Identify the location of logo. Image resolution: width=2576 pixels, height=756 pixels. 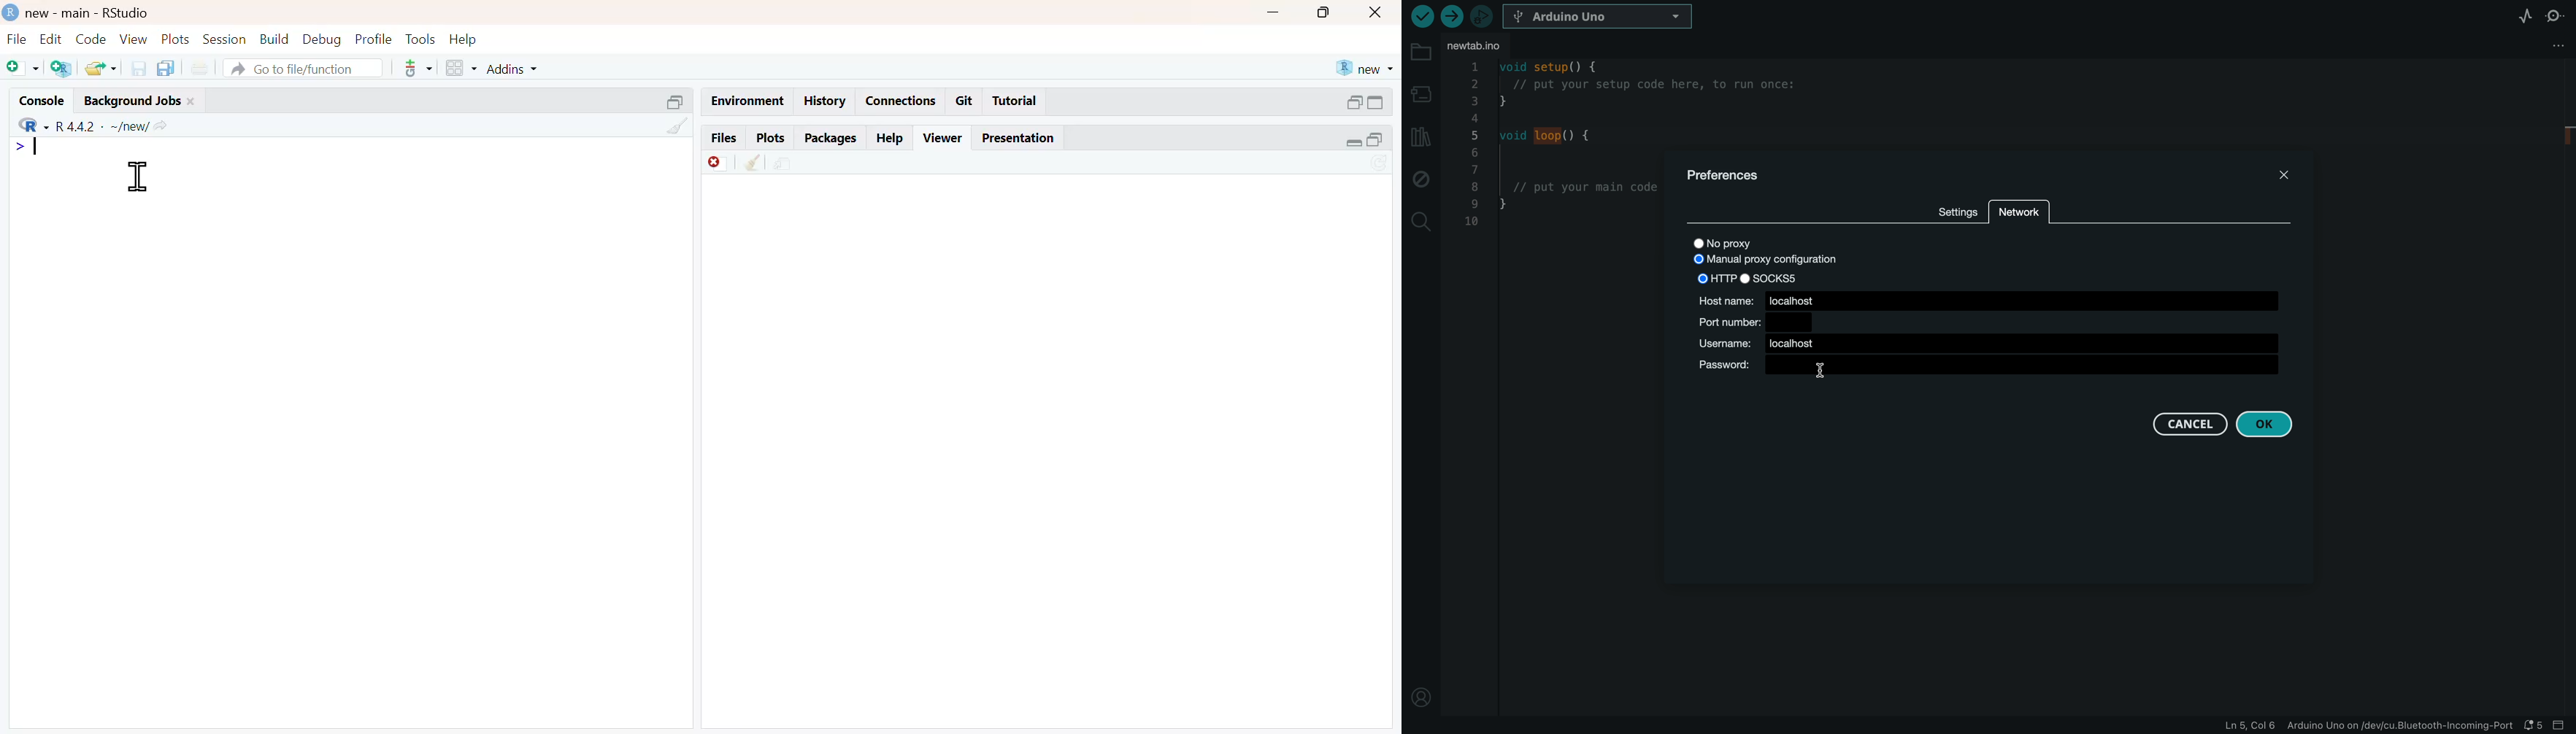
(9, 11).